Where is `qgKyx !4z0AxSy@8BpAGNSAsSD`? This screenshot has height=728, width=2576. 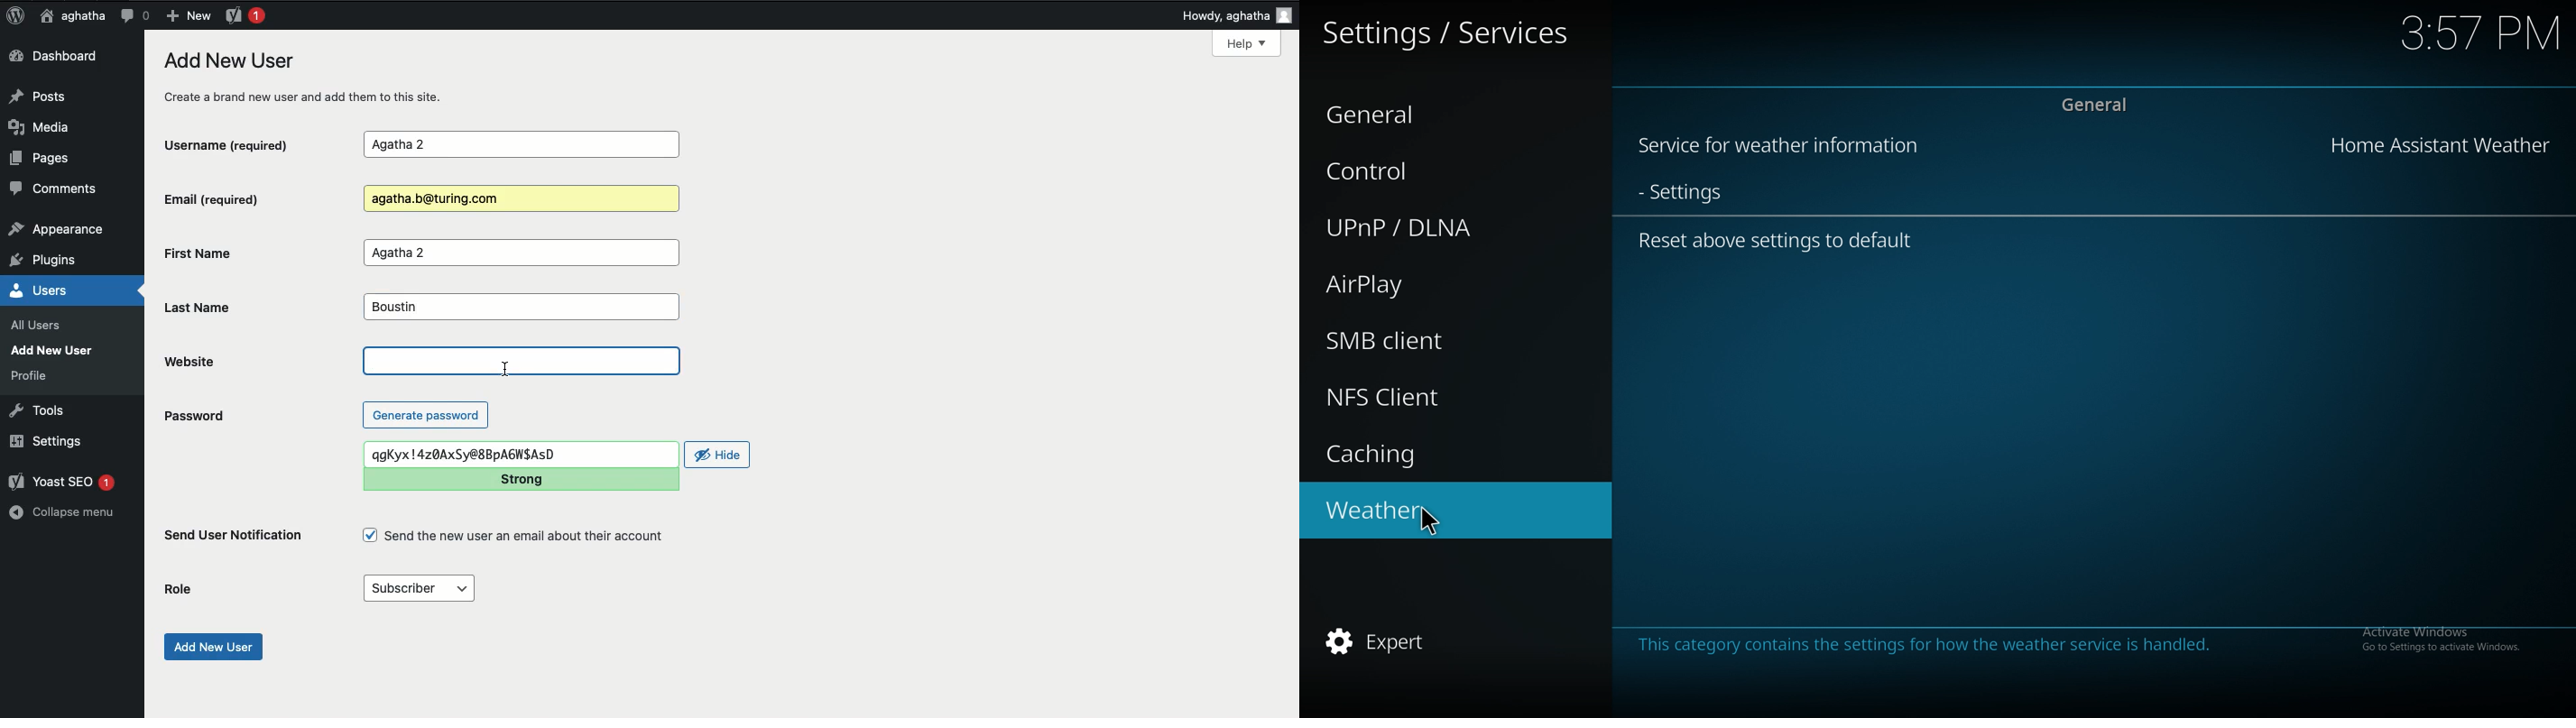 qgKyx !4z0AxSy@8BpAGNSAsSD is located at coordinates (520, 454).